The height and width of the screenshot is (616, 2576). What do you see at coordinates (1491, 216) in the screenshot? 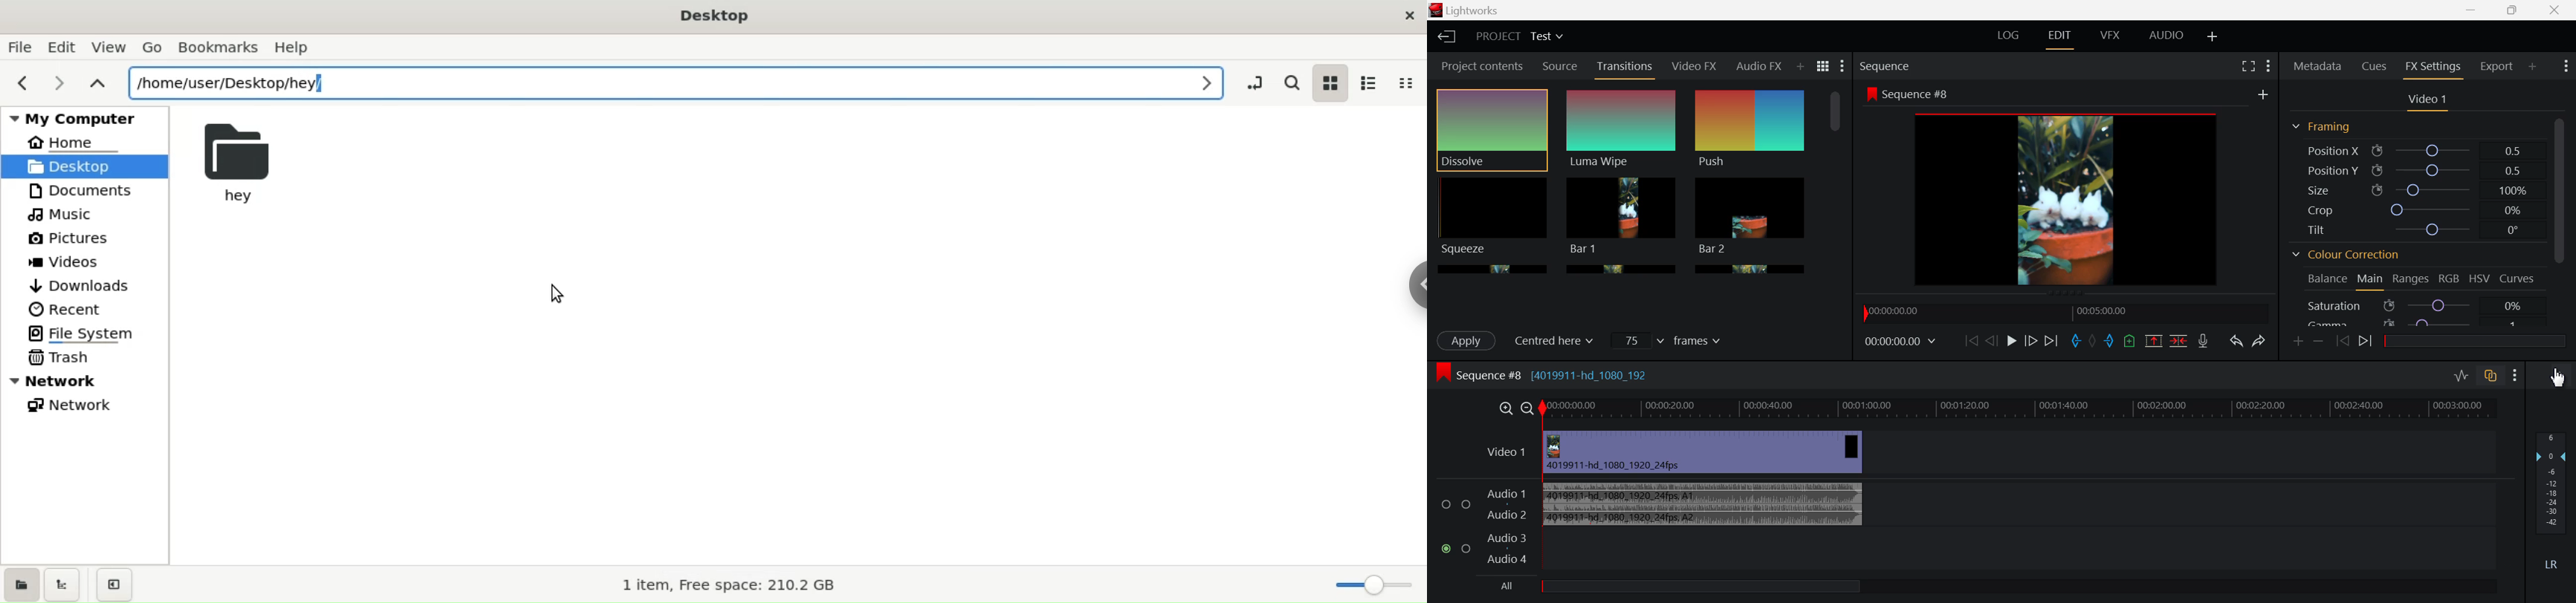
I see `Squeeze` at bounding box center [1491, 216].